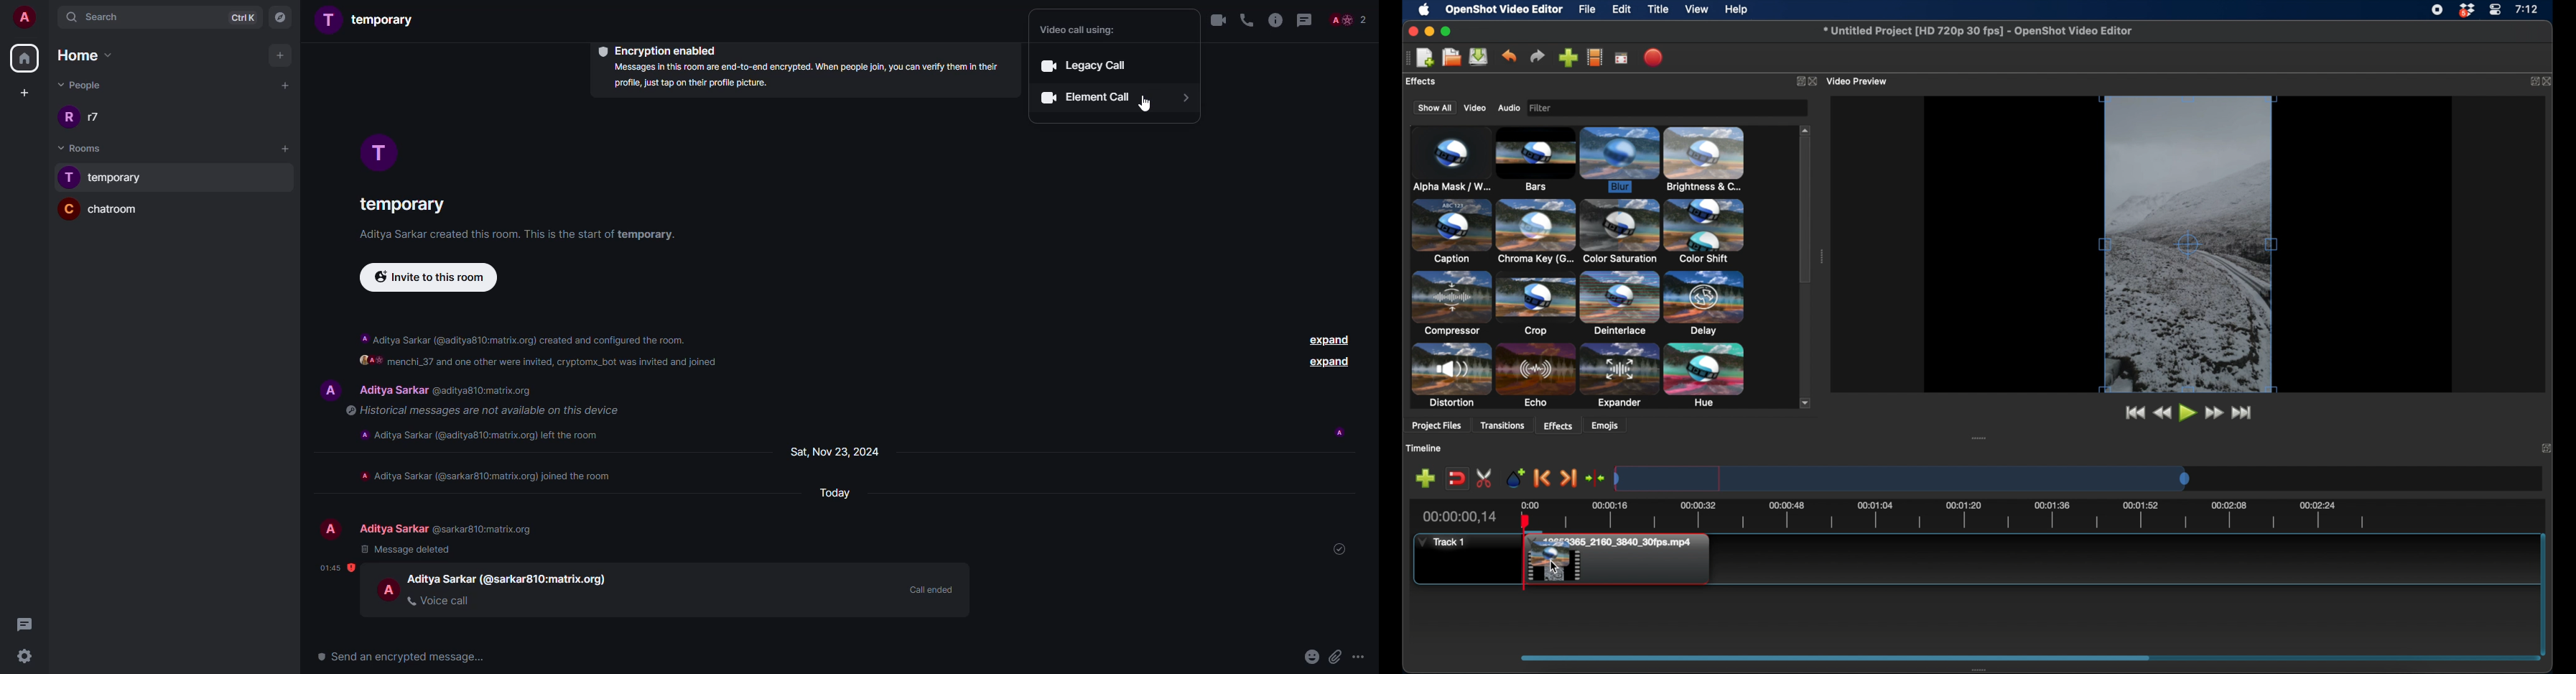 This screenshot has width=2576, height=700. Describe the element at coordinates (1960, 517) in the screenshot. I see `timeline` at that location.